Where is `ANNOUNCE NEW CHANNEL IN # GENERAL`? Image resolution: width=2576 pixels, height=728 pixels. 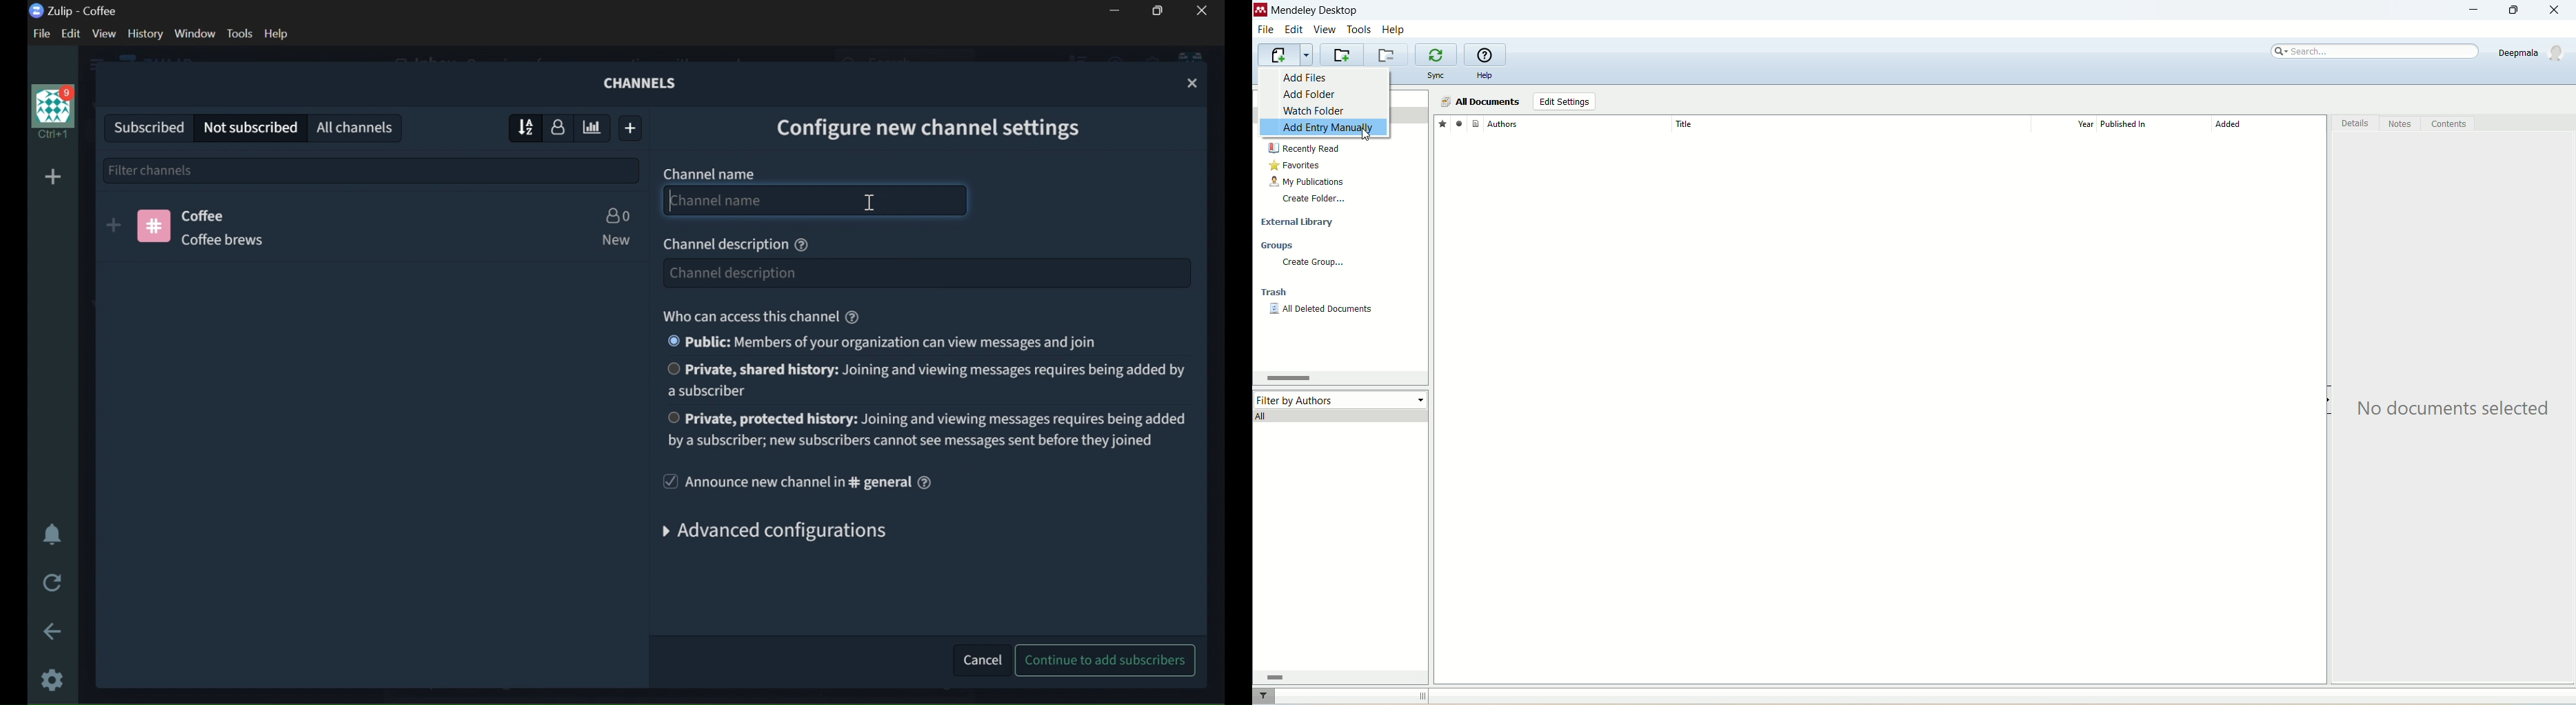 ANNOUNCE NEW CHANNEL IN # GENERAL is located at coordinates (784, 482).